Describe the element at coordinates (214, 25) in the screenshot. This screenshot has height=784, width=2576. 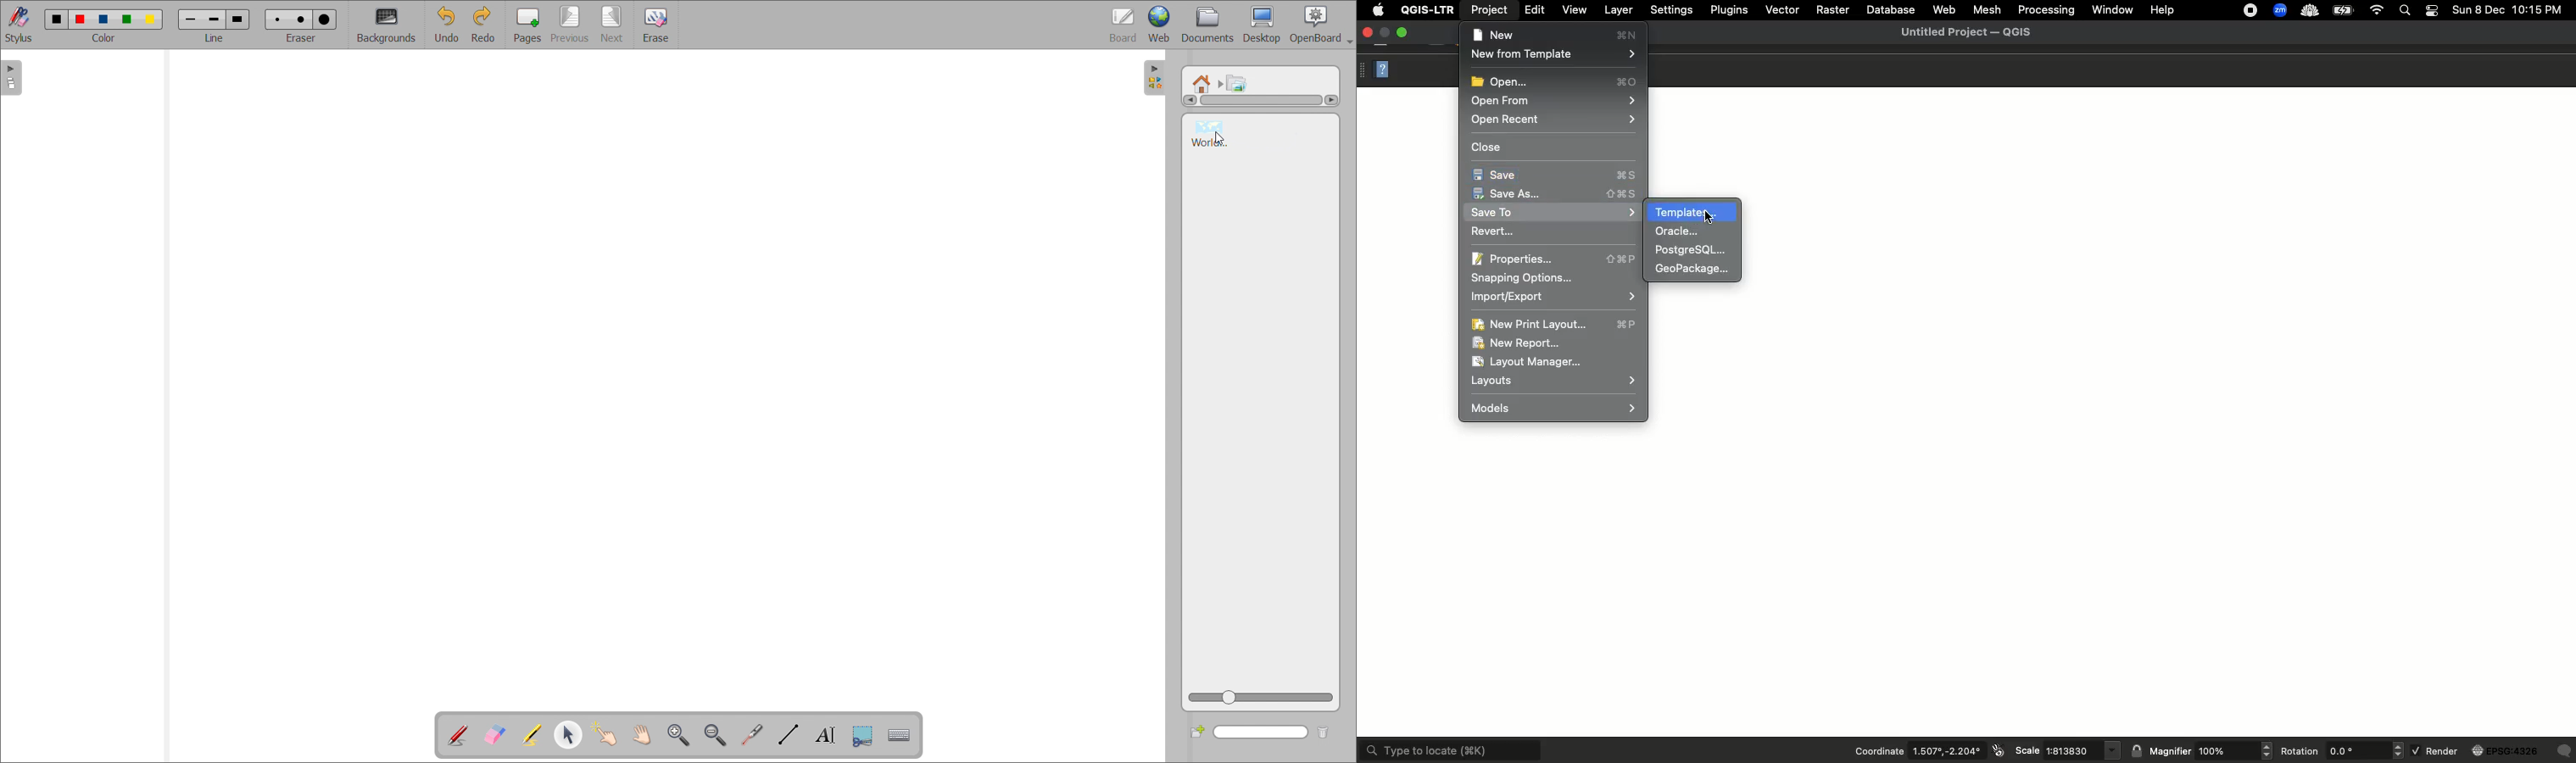
I see `select line width` at that location.